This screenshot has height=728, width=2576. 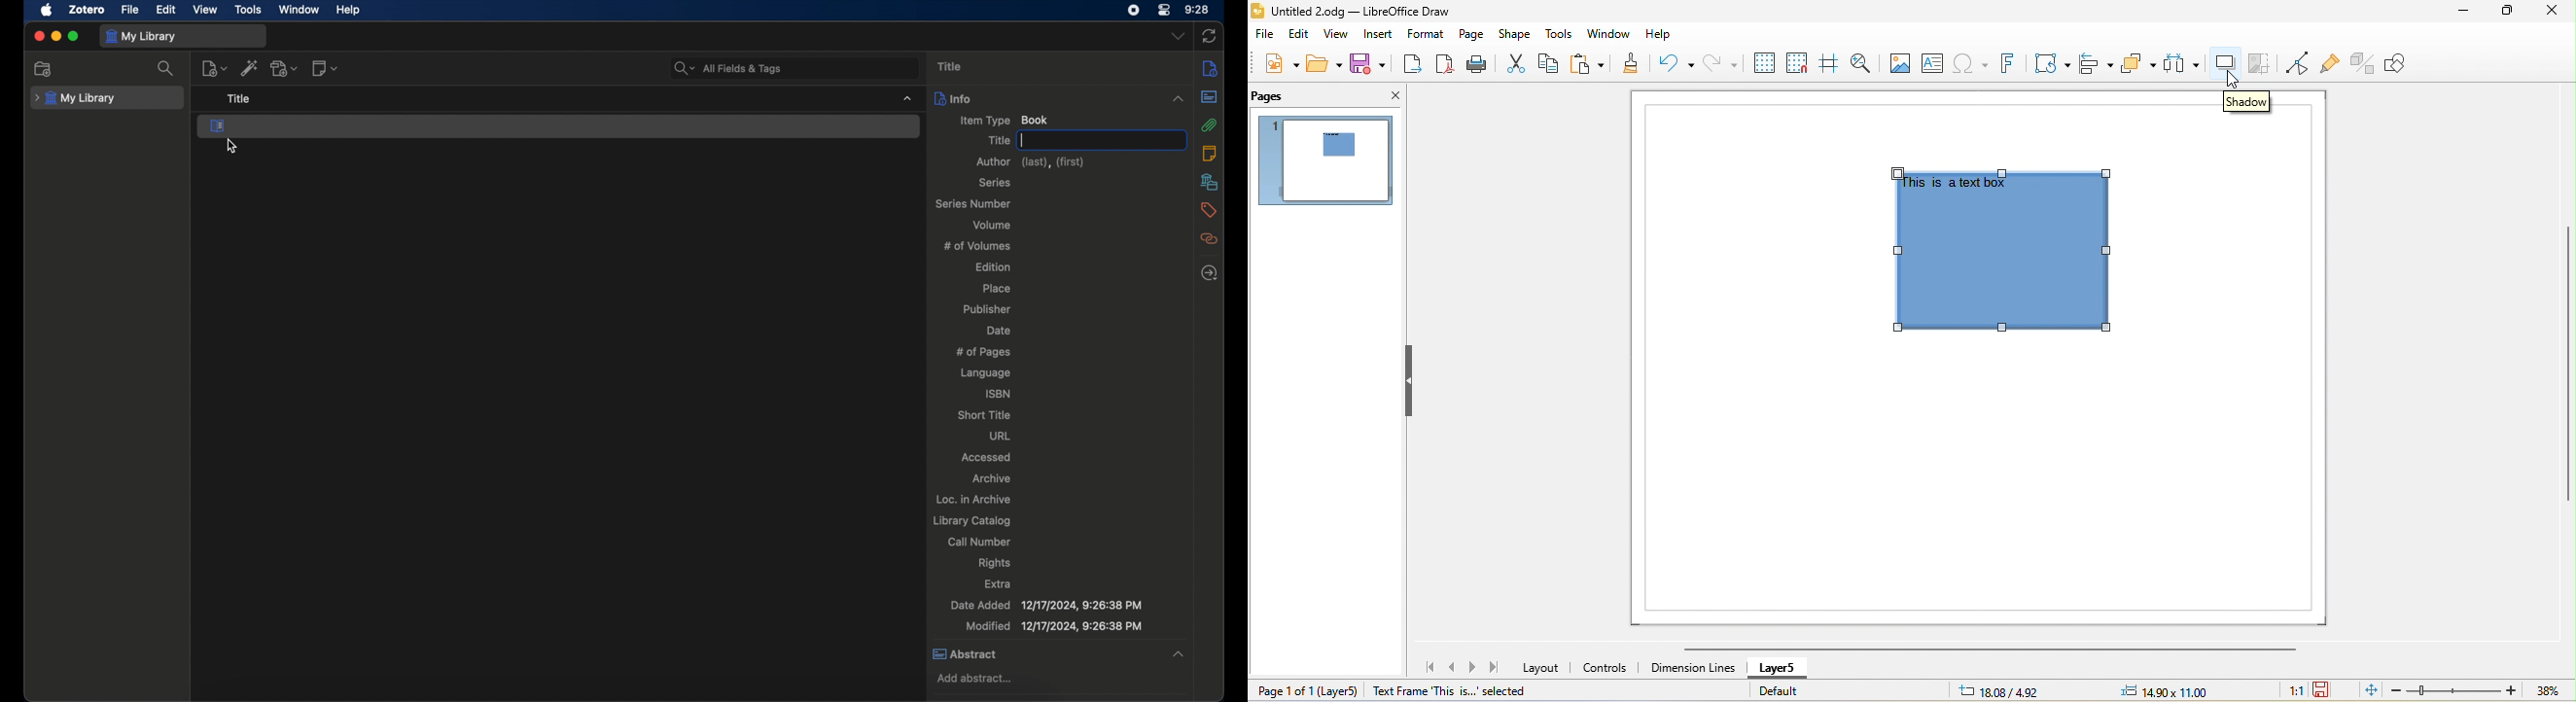 I want to click on default, so click(x=1777, y=691).